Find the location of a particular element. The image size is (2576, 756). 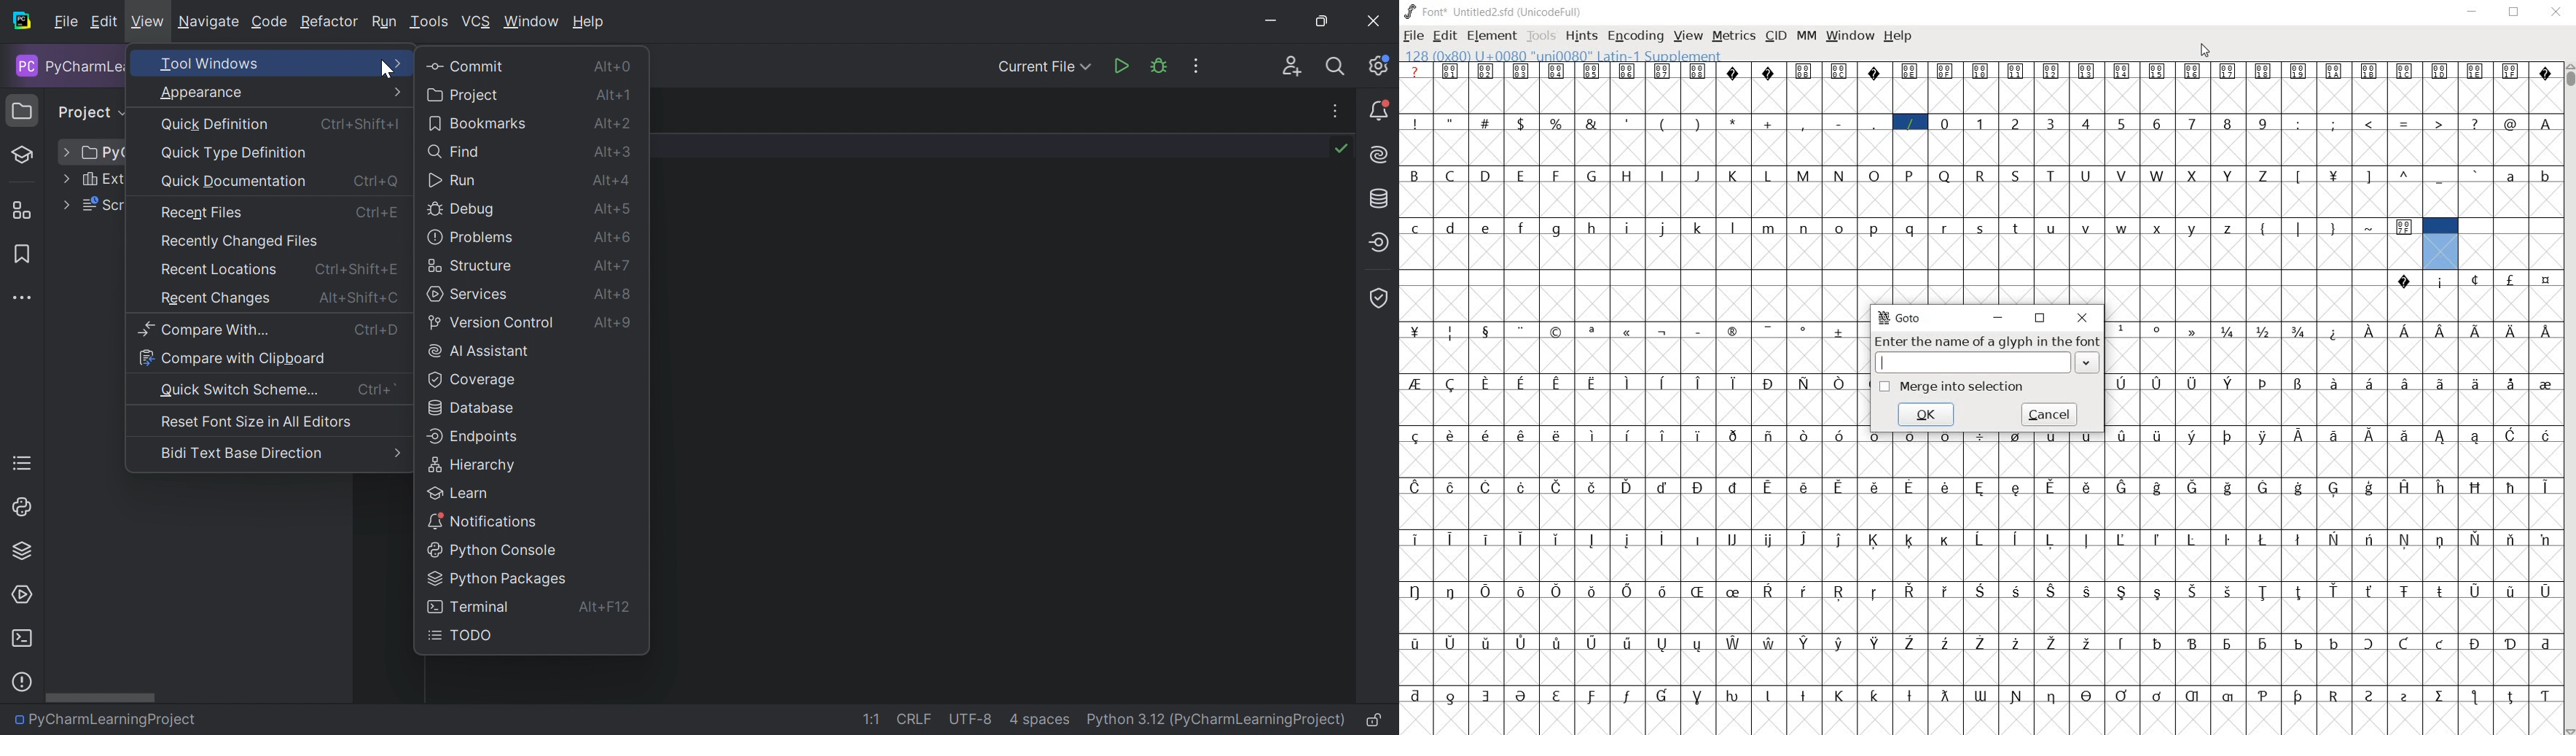

Symbol is located at coordinates (2370, 330).